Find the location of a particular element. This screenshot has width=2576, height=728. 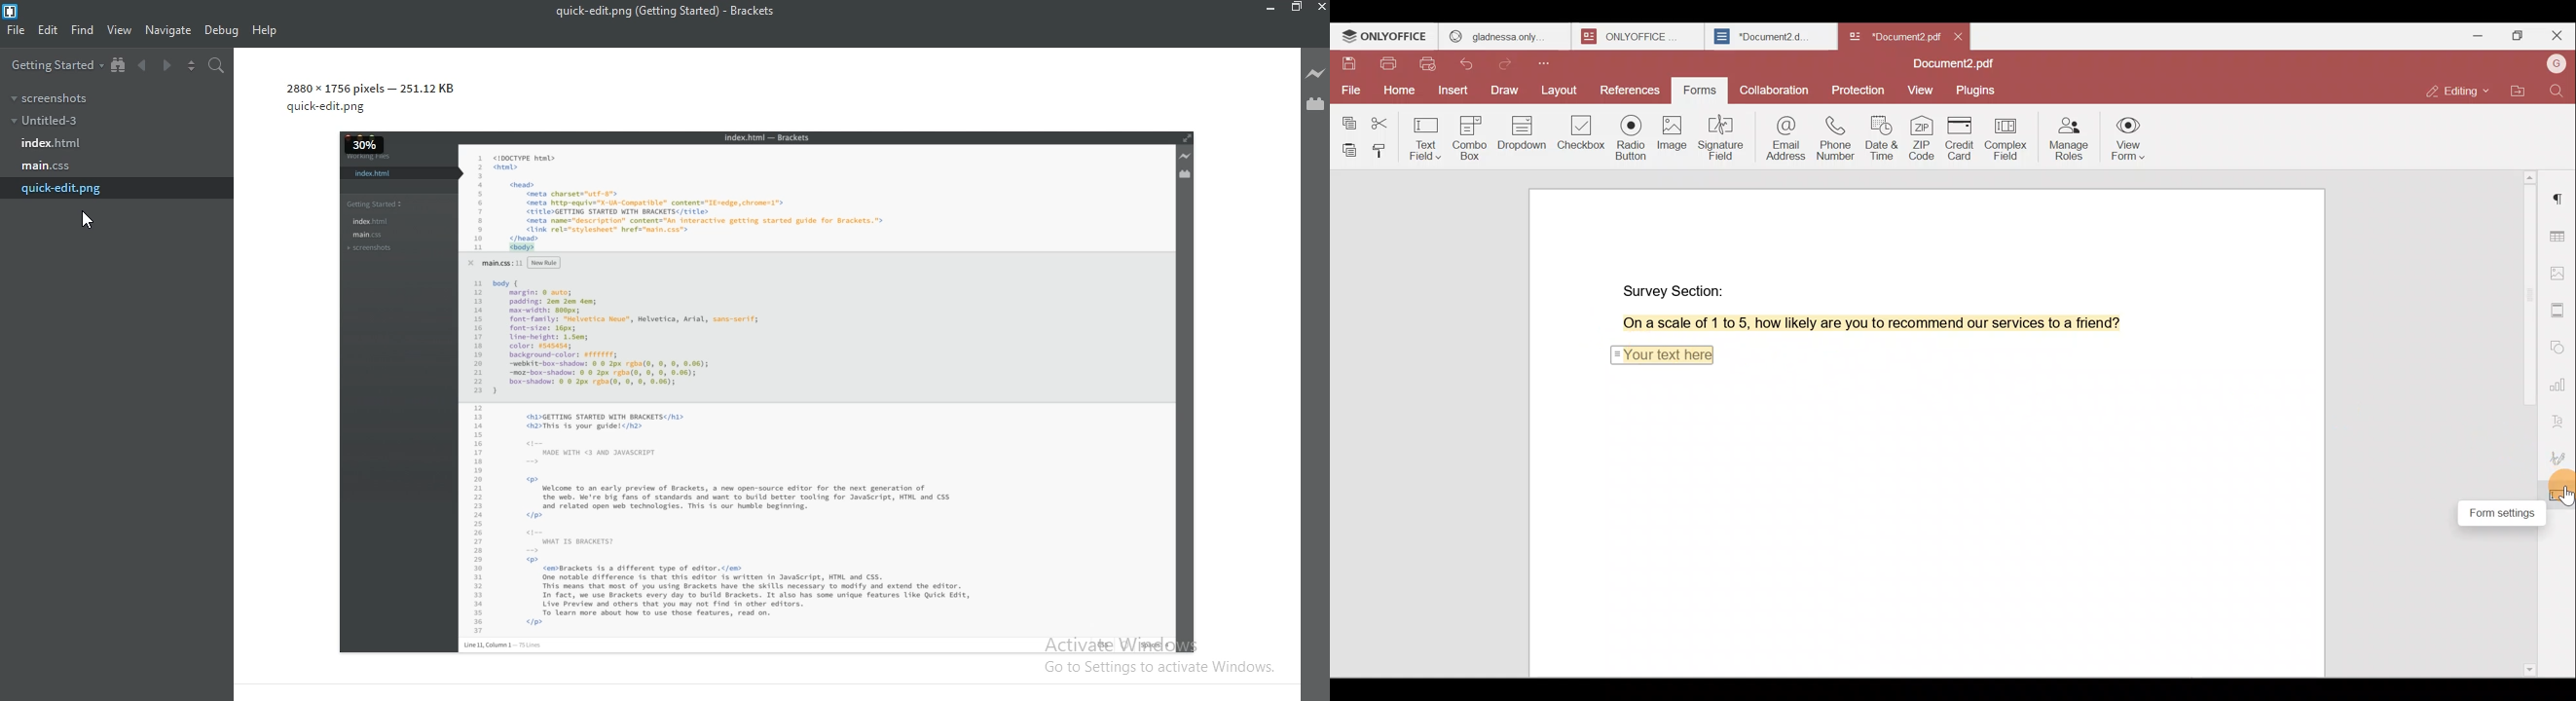

Copy is located at coordinates (1348, 117).